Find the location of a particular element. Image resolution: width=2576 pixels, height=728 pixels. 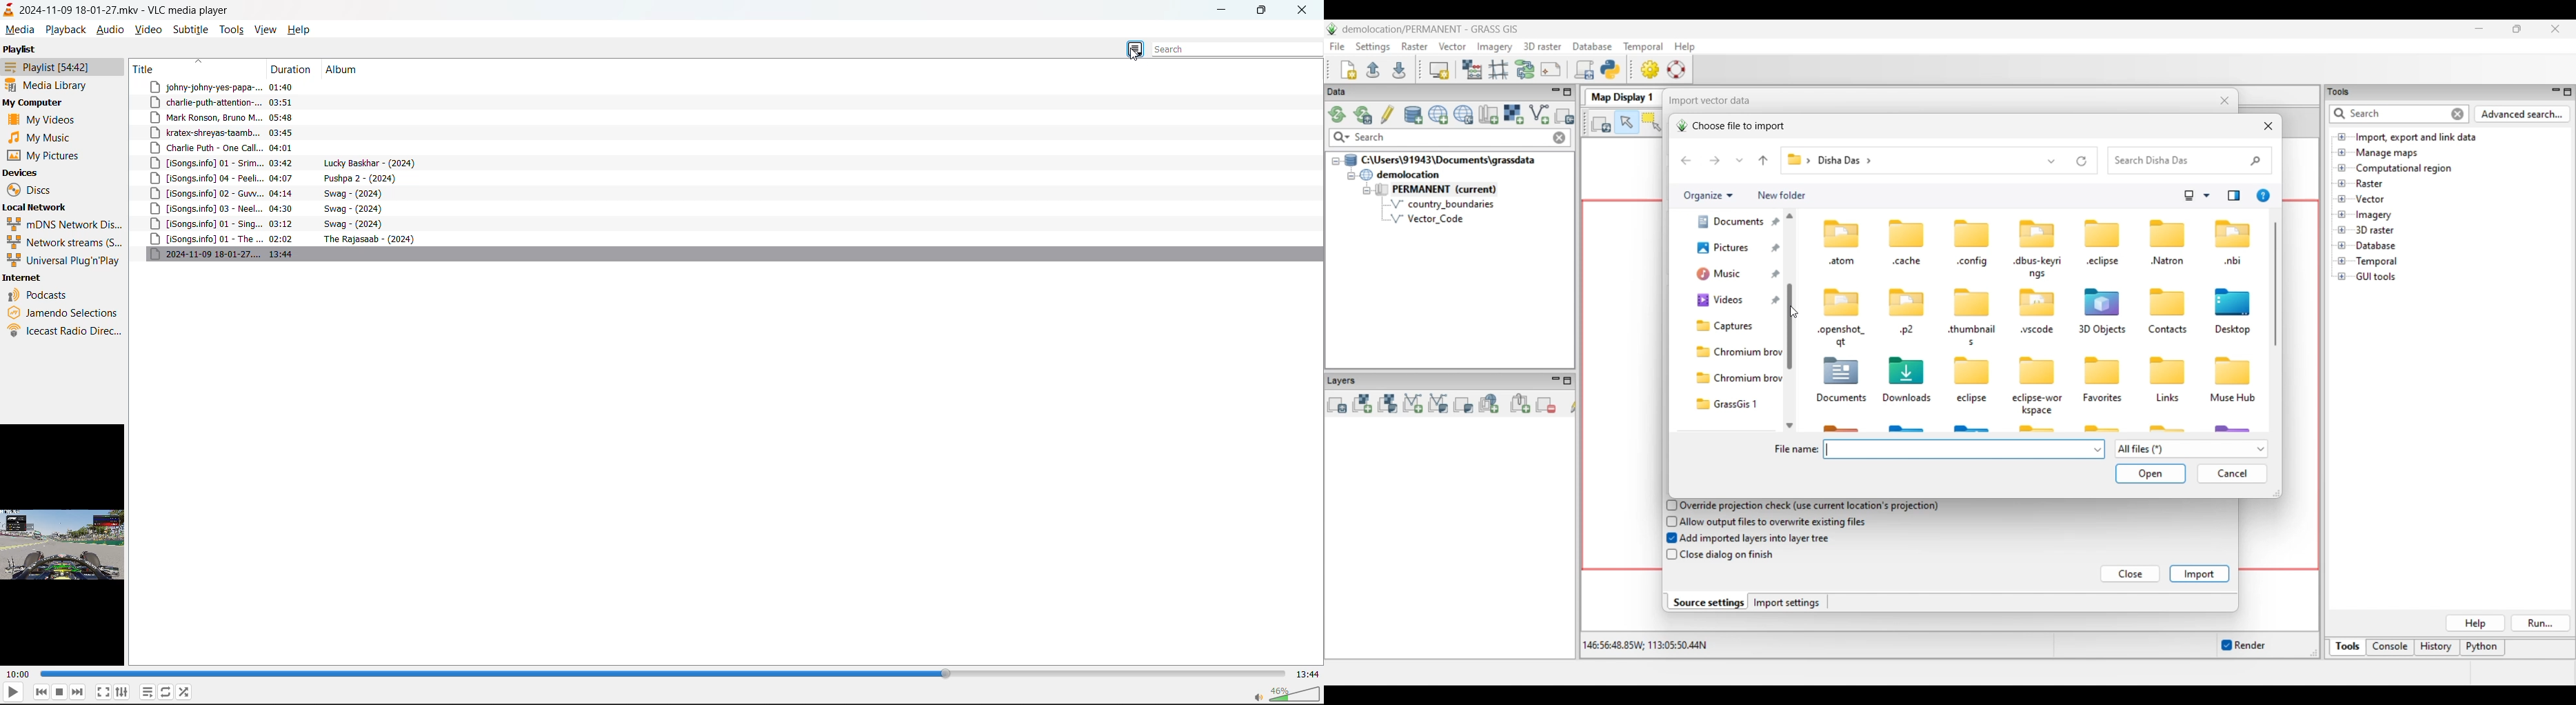

my computer is located at coordinates (32, 102).